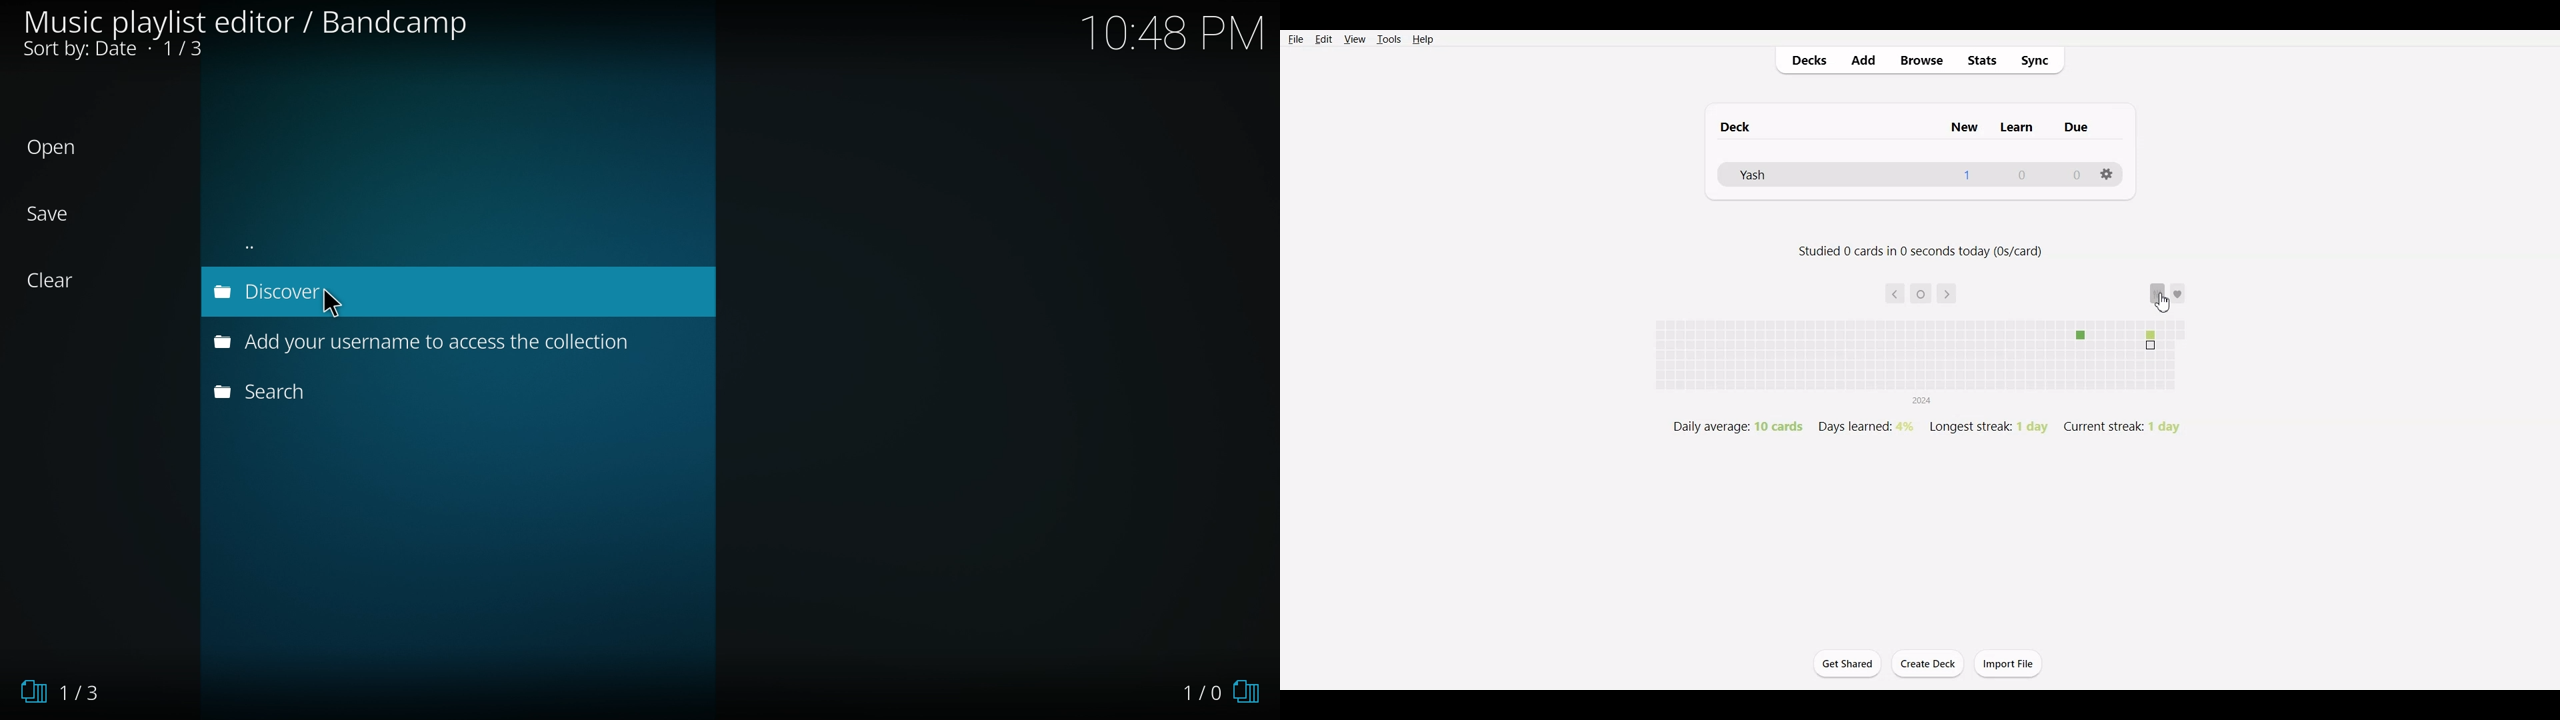 The image size is (2576, 728). What do you see at coordinates (1869, 425) in the screenshot?
I see `Days learned: 4%` at bounding box center [1869, 425].